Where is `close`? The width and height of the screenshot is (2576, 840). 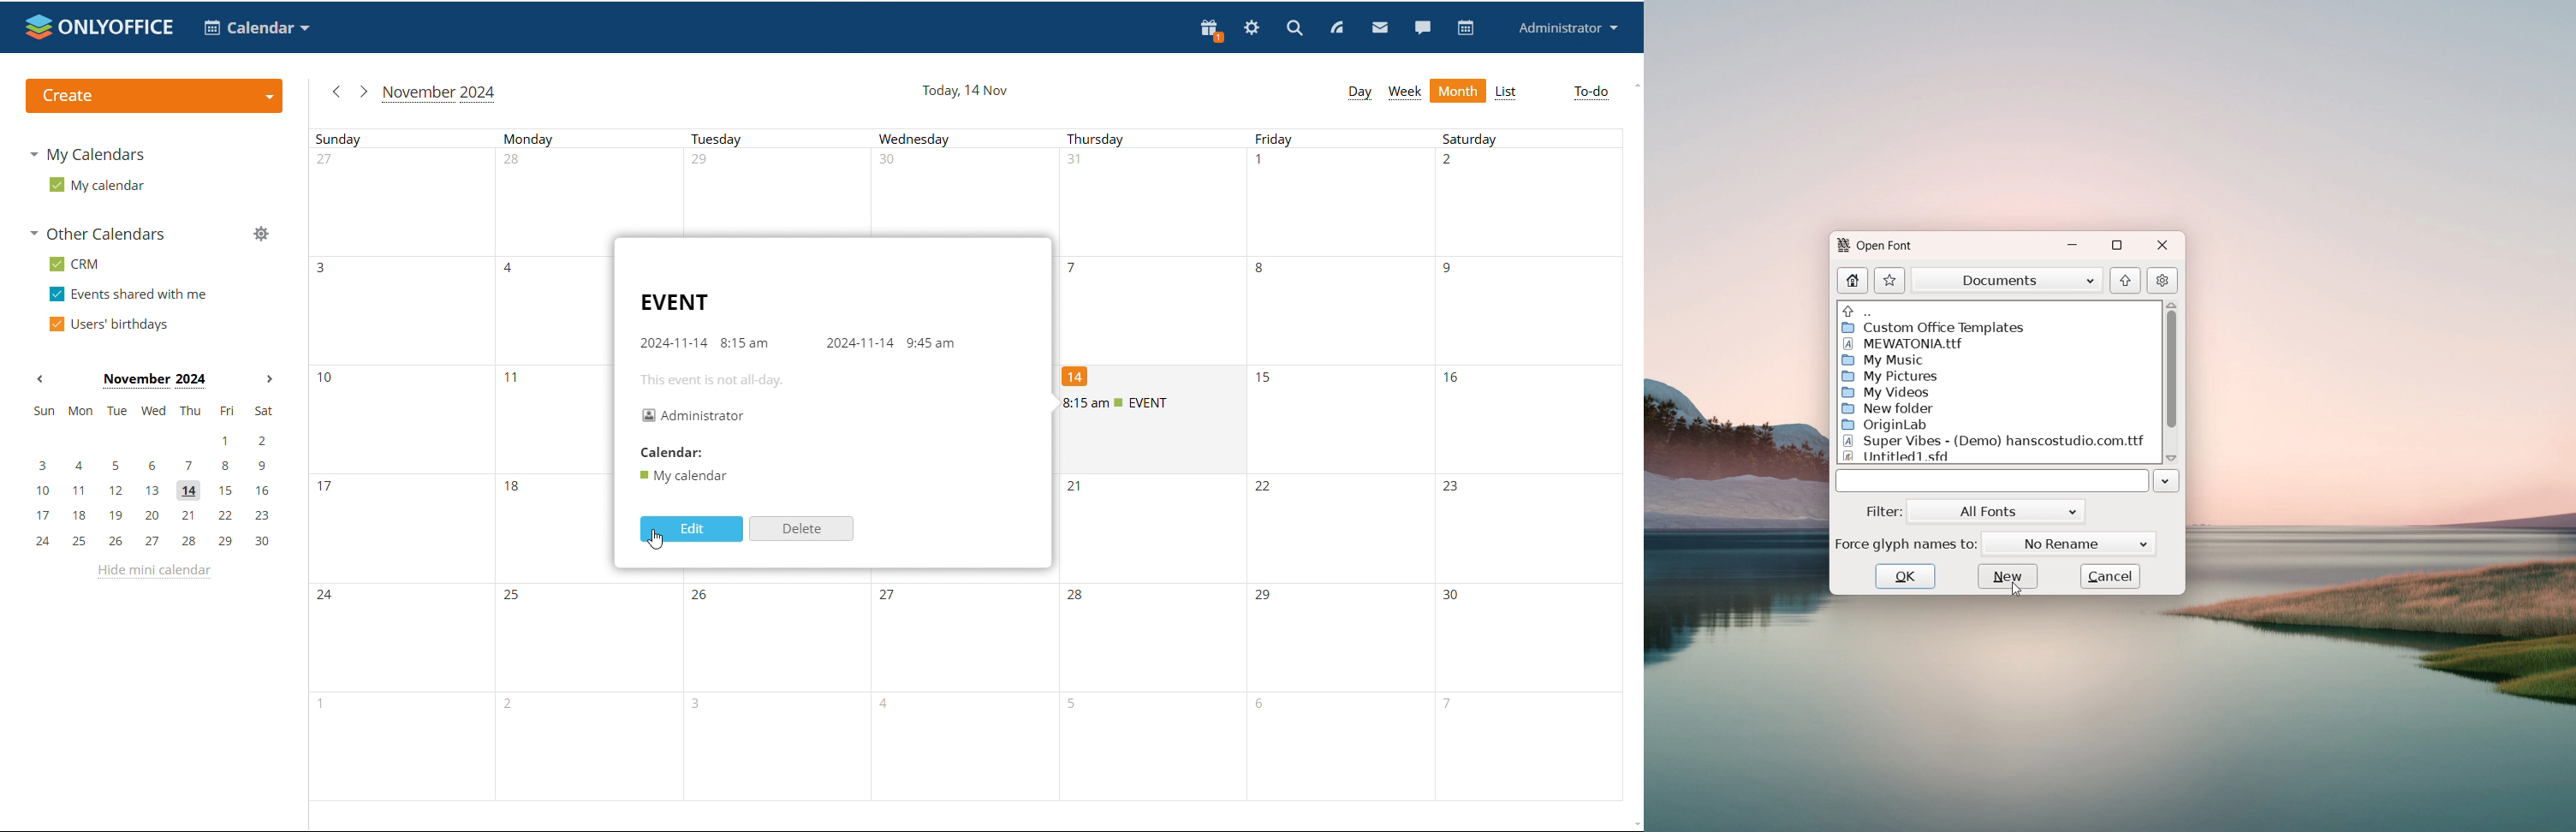 close is located at coordinates (2163, 247).